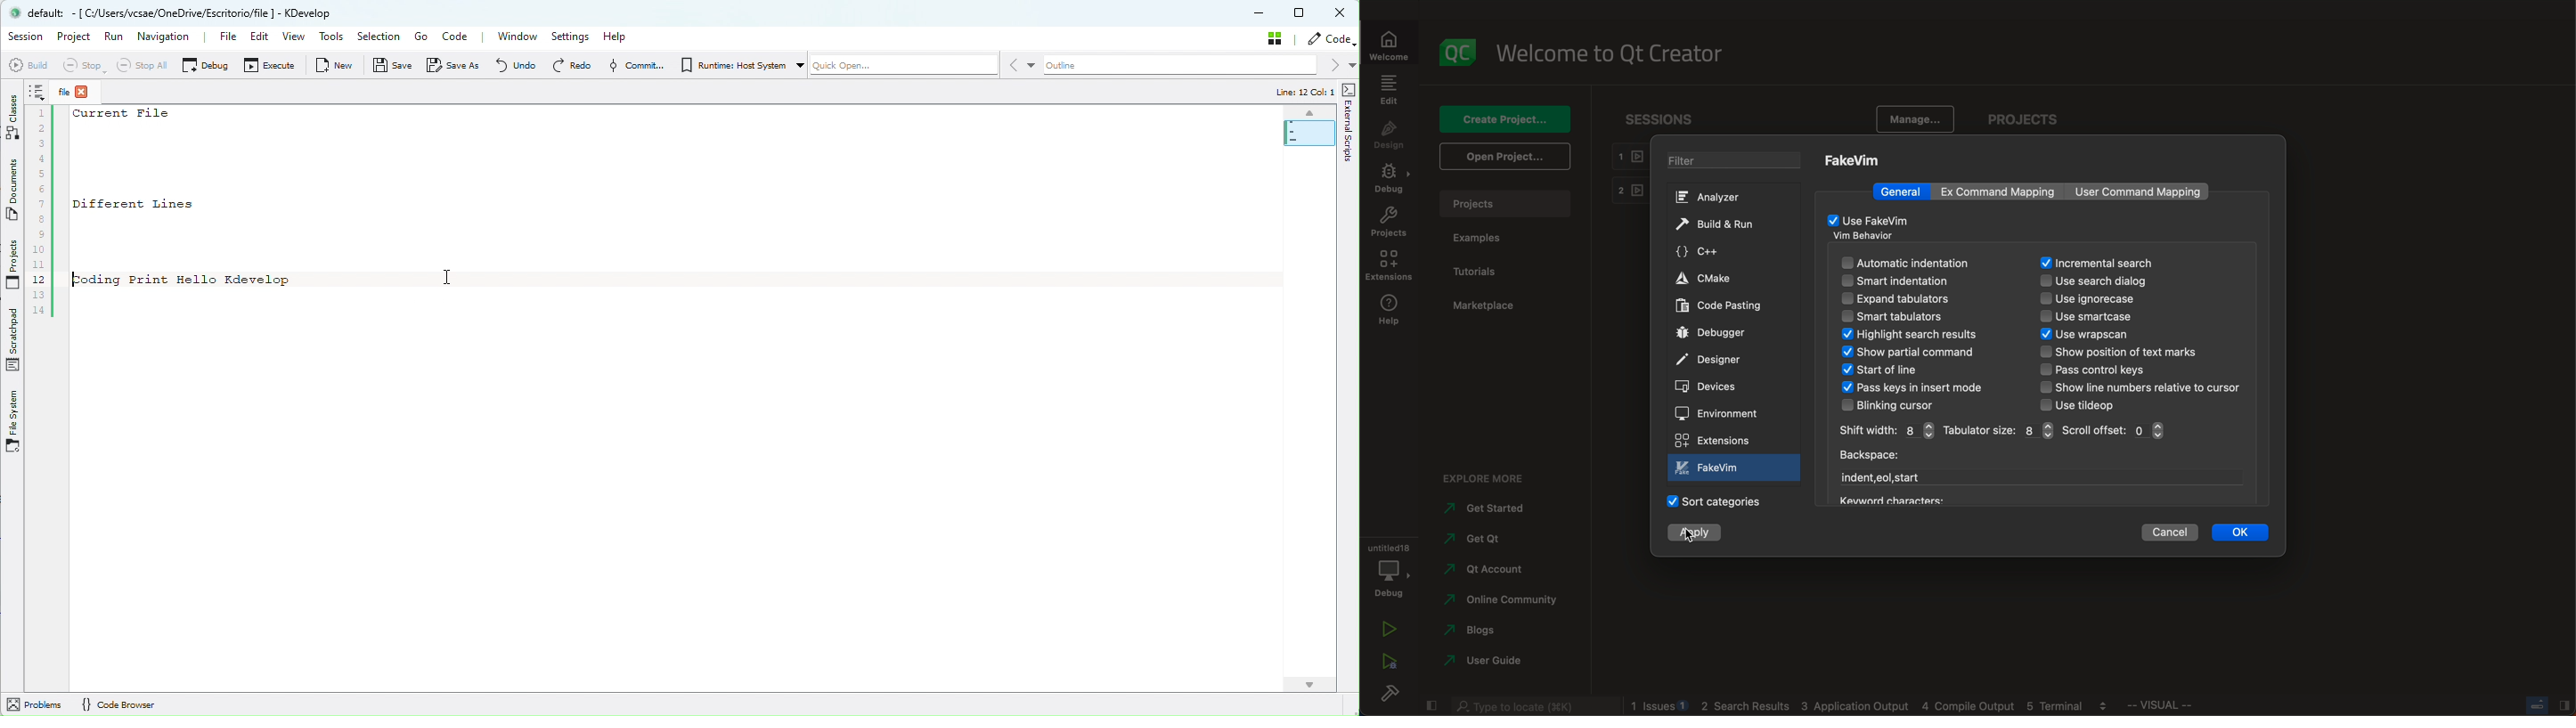 This screenshot has height=728, width=2576. I want to click on search result, so click(1927, 335).